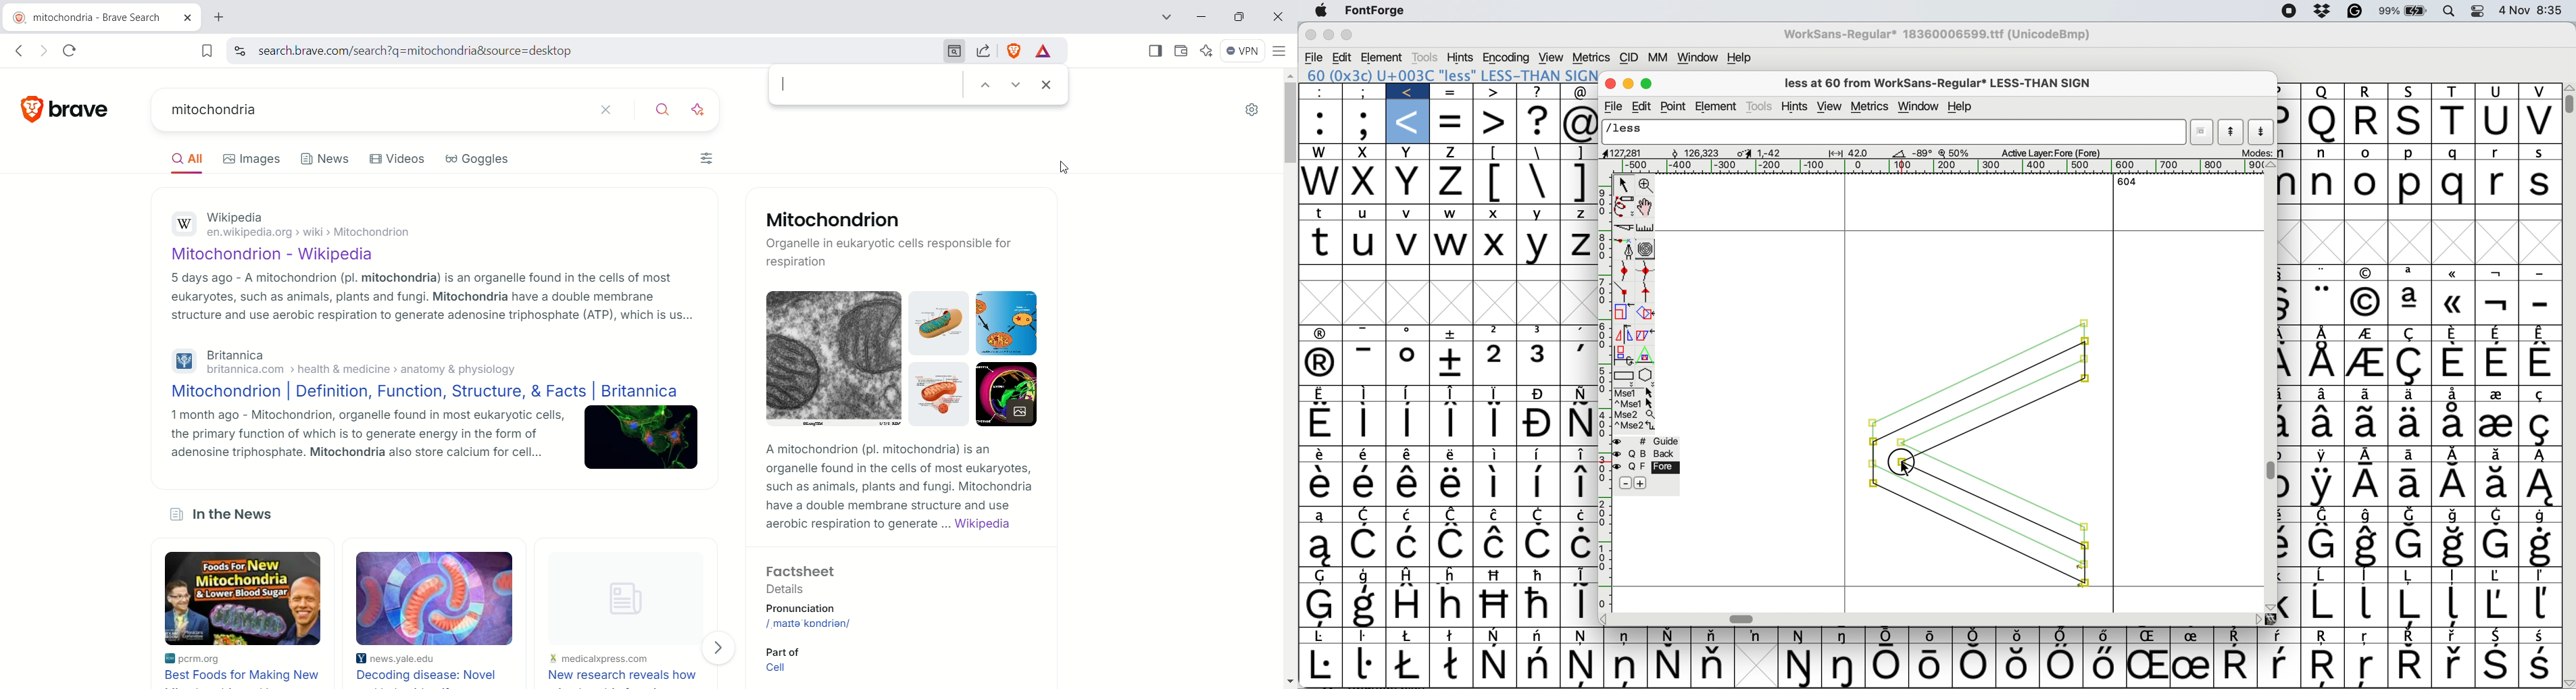 Image resolution: width=2576 pixels, height=700 pixels. I want to click on back, so click(1647, 454).